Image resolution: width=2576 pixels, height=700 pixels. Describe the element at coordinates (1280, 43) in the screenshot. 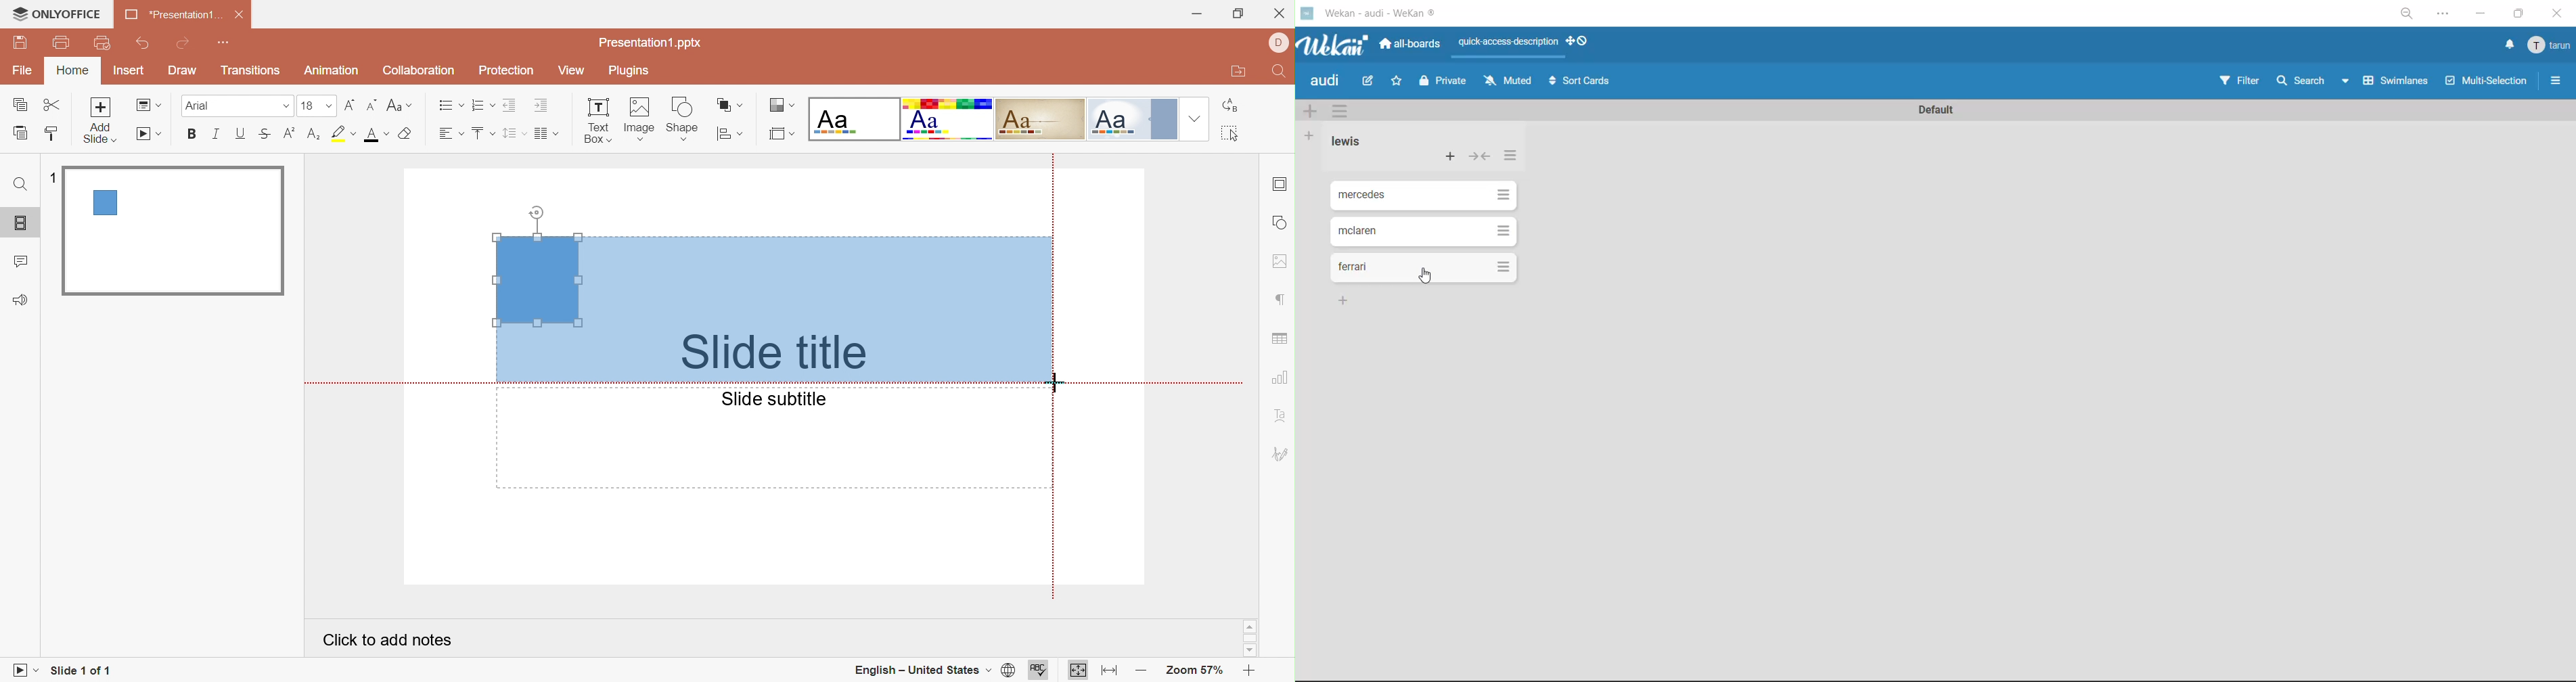

I see `DELL` at that location.